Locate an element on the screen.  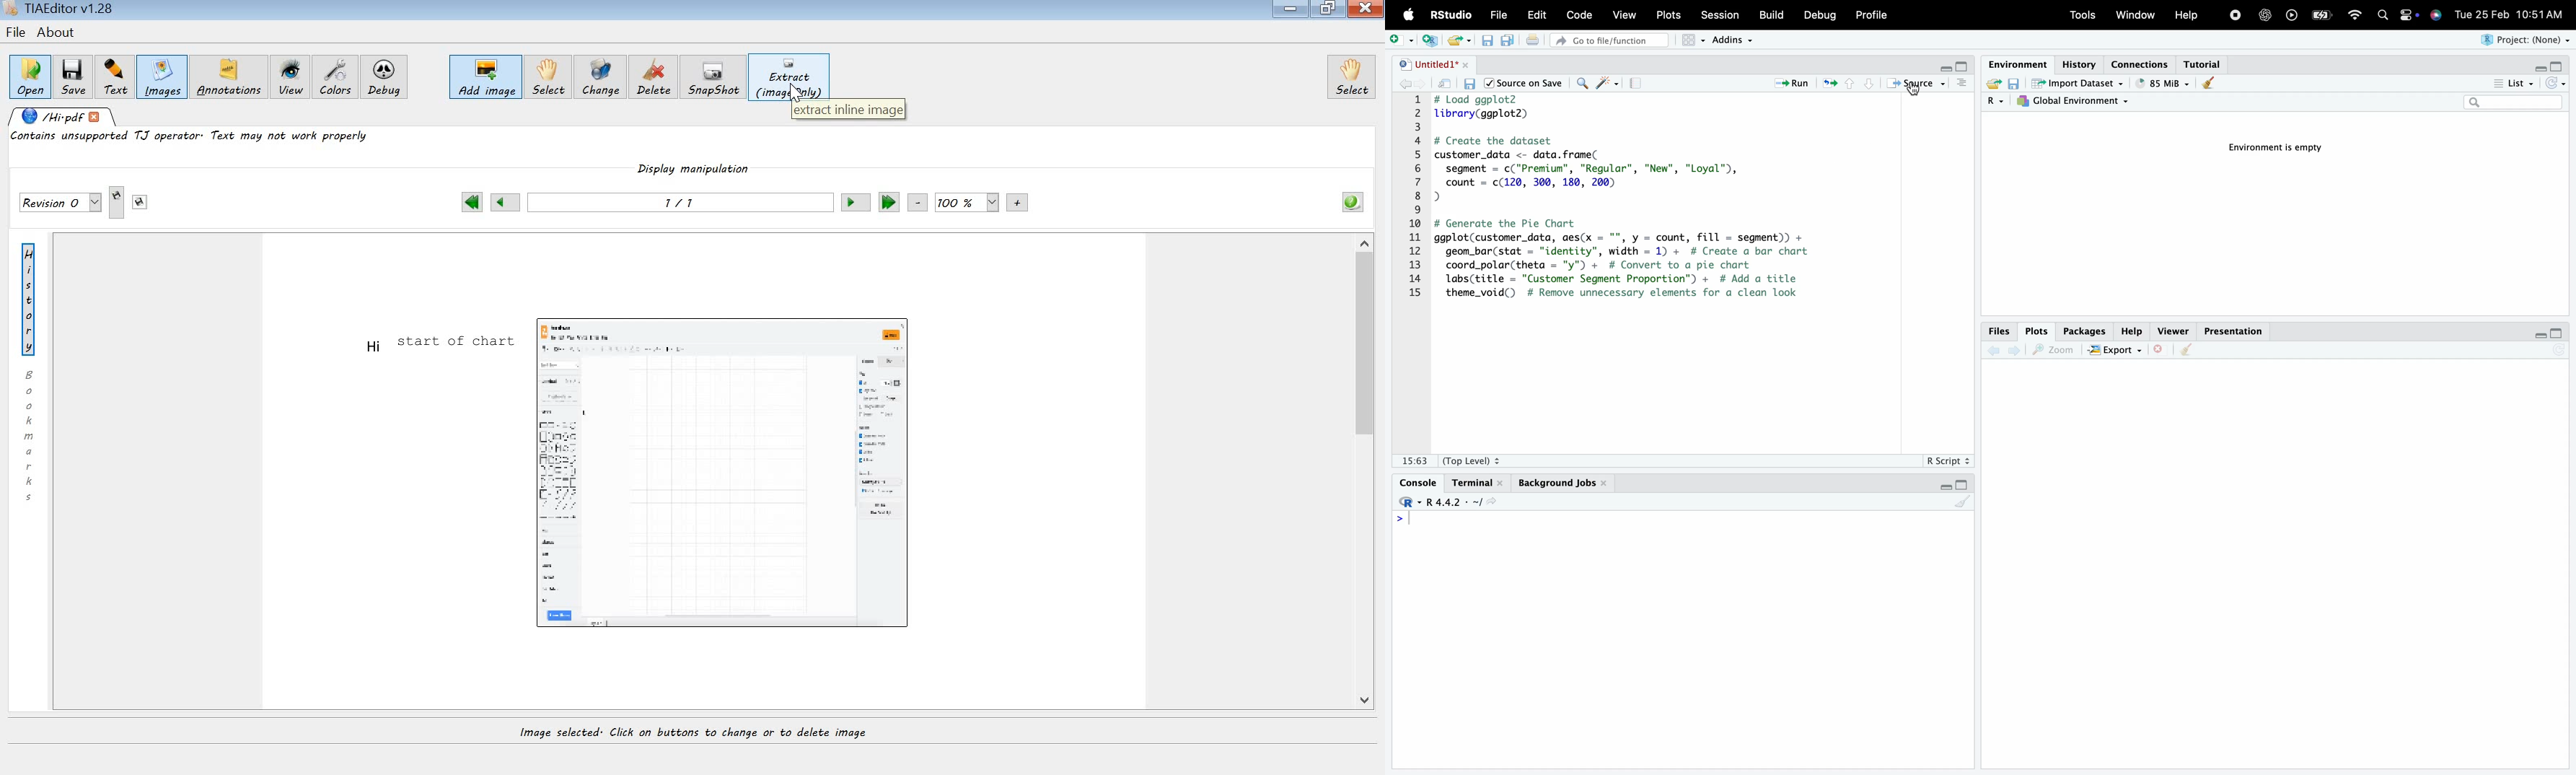
Plots is located at coordinates (2033, 330).